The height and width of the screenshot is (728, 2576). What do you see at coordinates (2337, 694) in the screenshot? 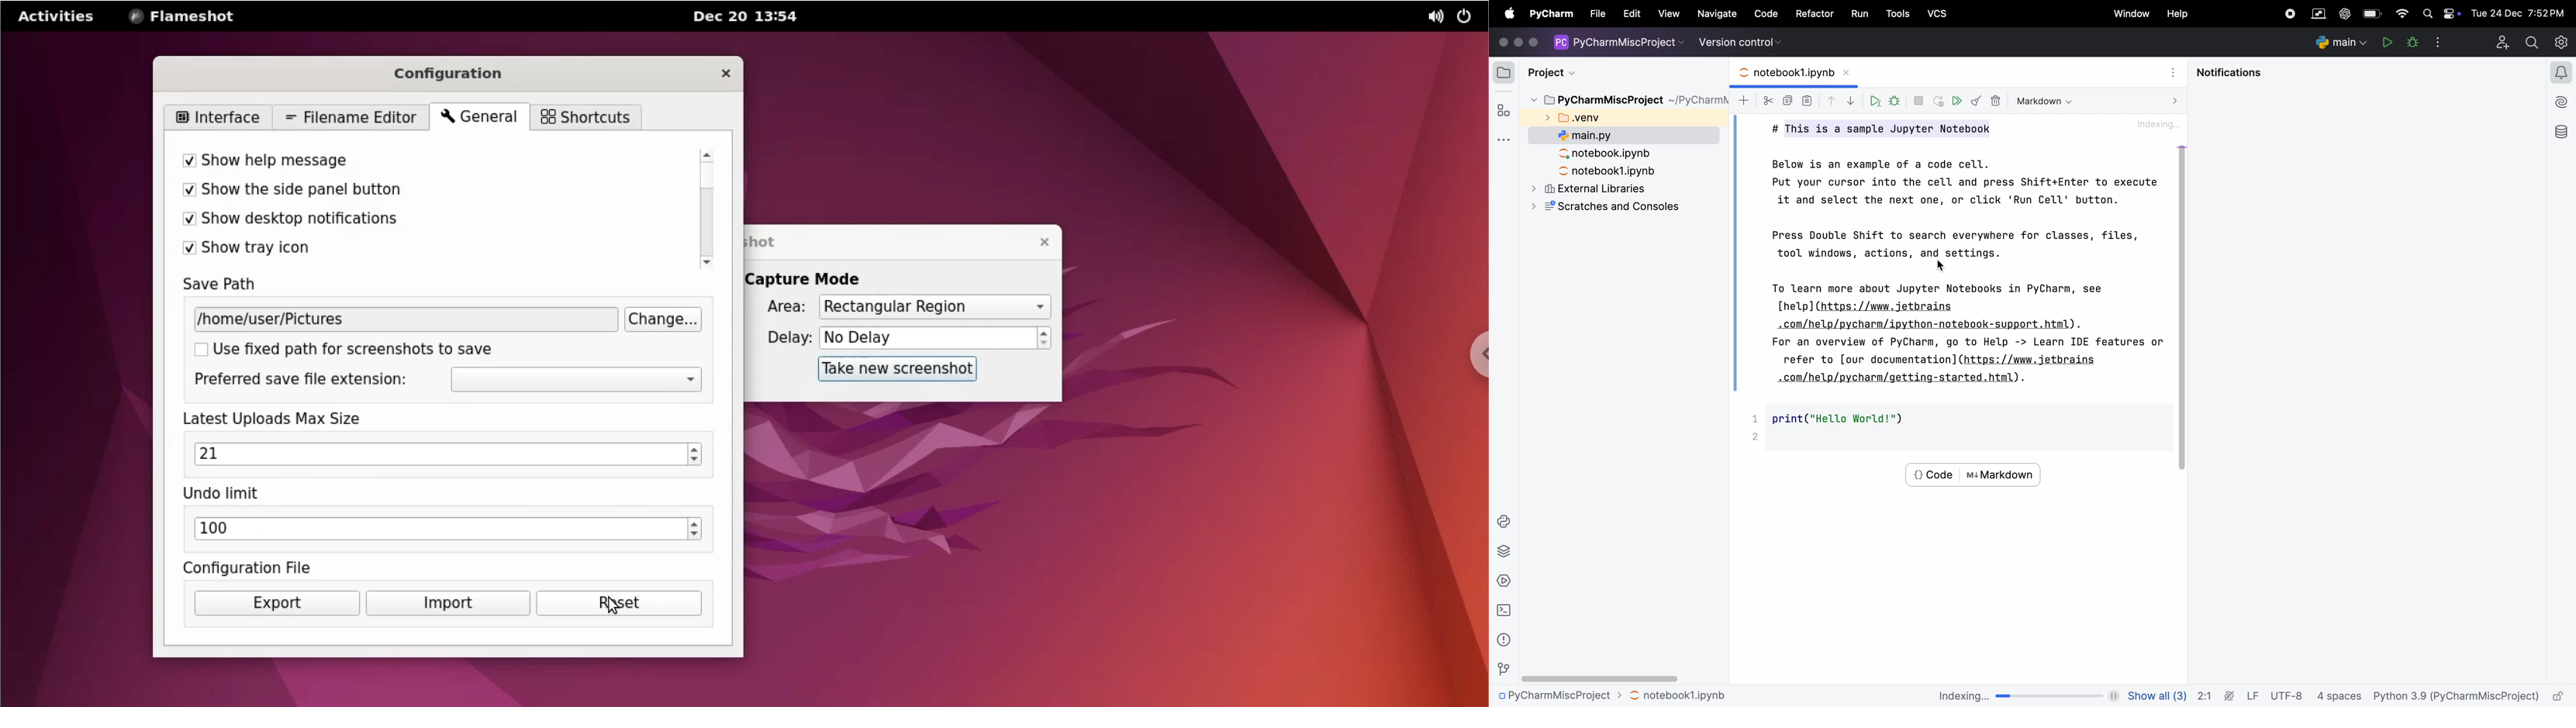
I see `4 spaces` at bounding box center [2337, 694].